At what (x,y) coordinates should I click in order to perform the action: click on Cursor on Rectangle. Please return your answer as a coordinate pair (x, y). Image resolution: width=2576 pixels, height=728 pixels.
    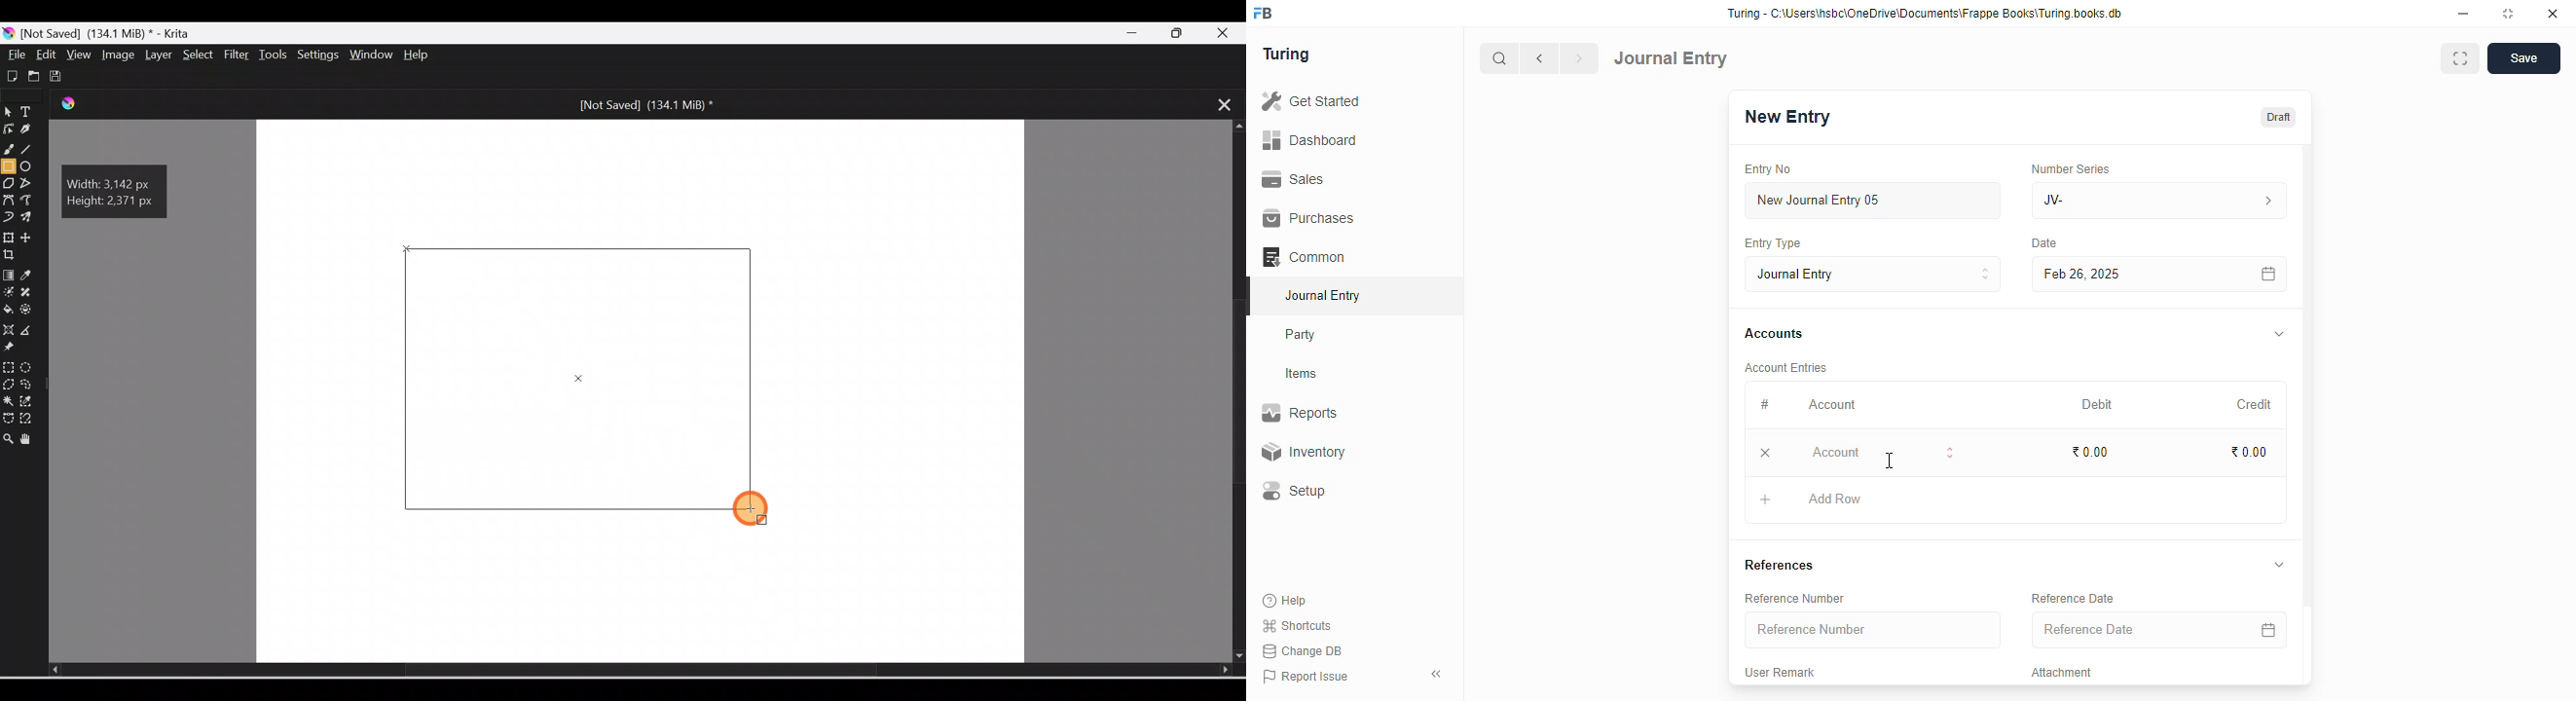
    Looking at the image, I should click on (753, 510).